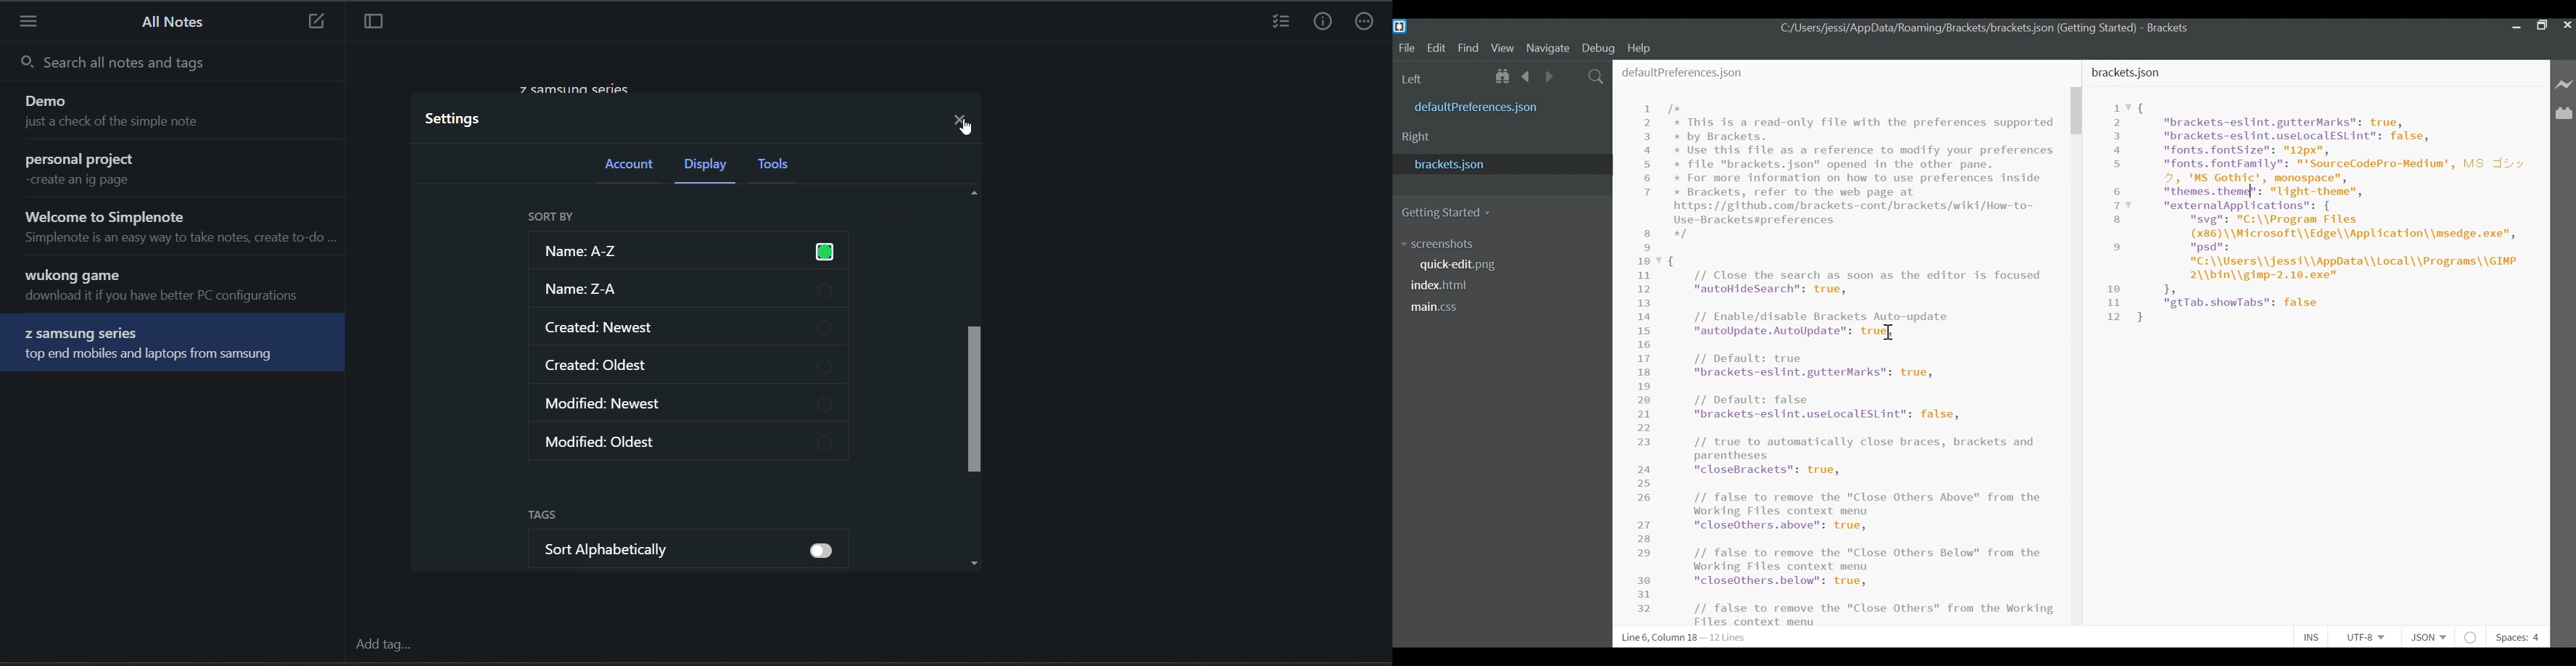 The width and height of the screenshot is (2576, 672). I want to click on Z samsung series
top end mobiles and laptops from samsung, so click(175, 345).